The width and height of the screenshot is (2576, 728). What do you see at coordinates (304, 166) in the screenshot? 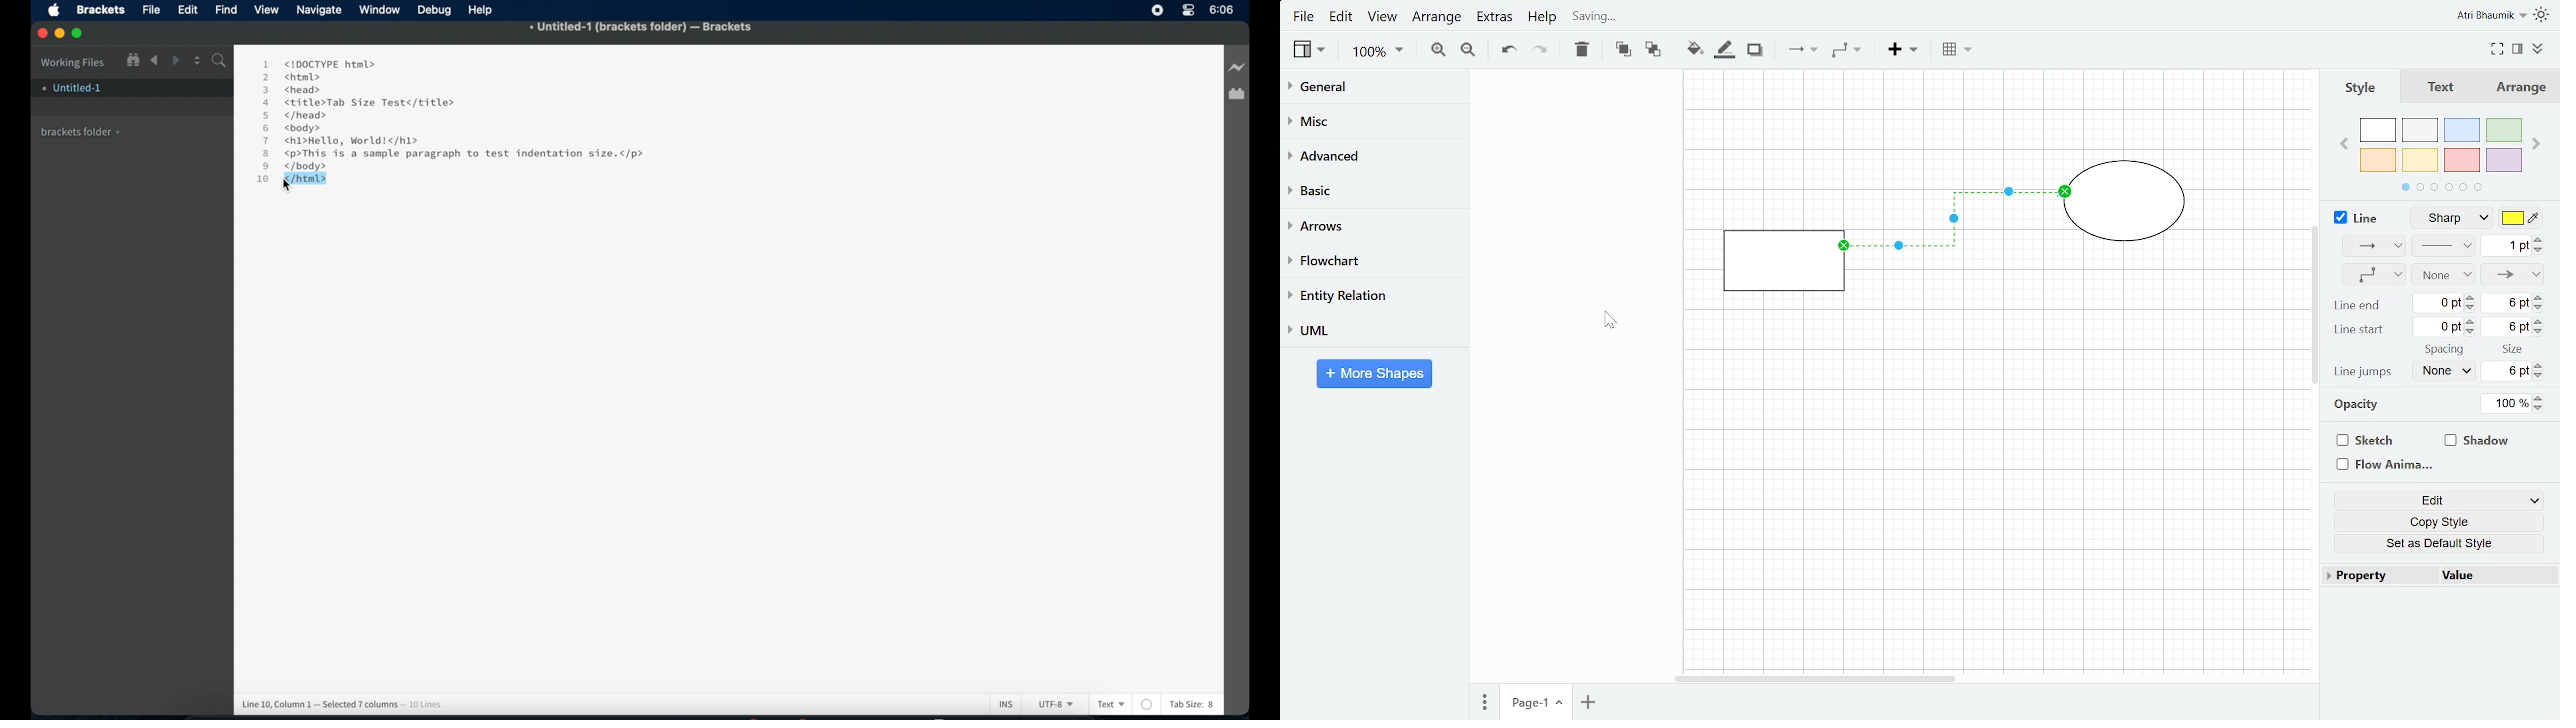
I see `9 </body>` at bounding box center [304, 166].